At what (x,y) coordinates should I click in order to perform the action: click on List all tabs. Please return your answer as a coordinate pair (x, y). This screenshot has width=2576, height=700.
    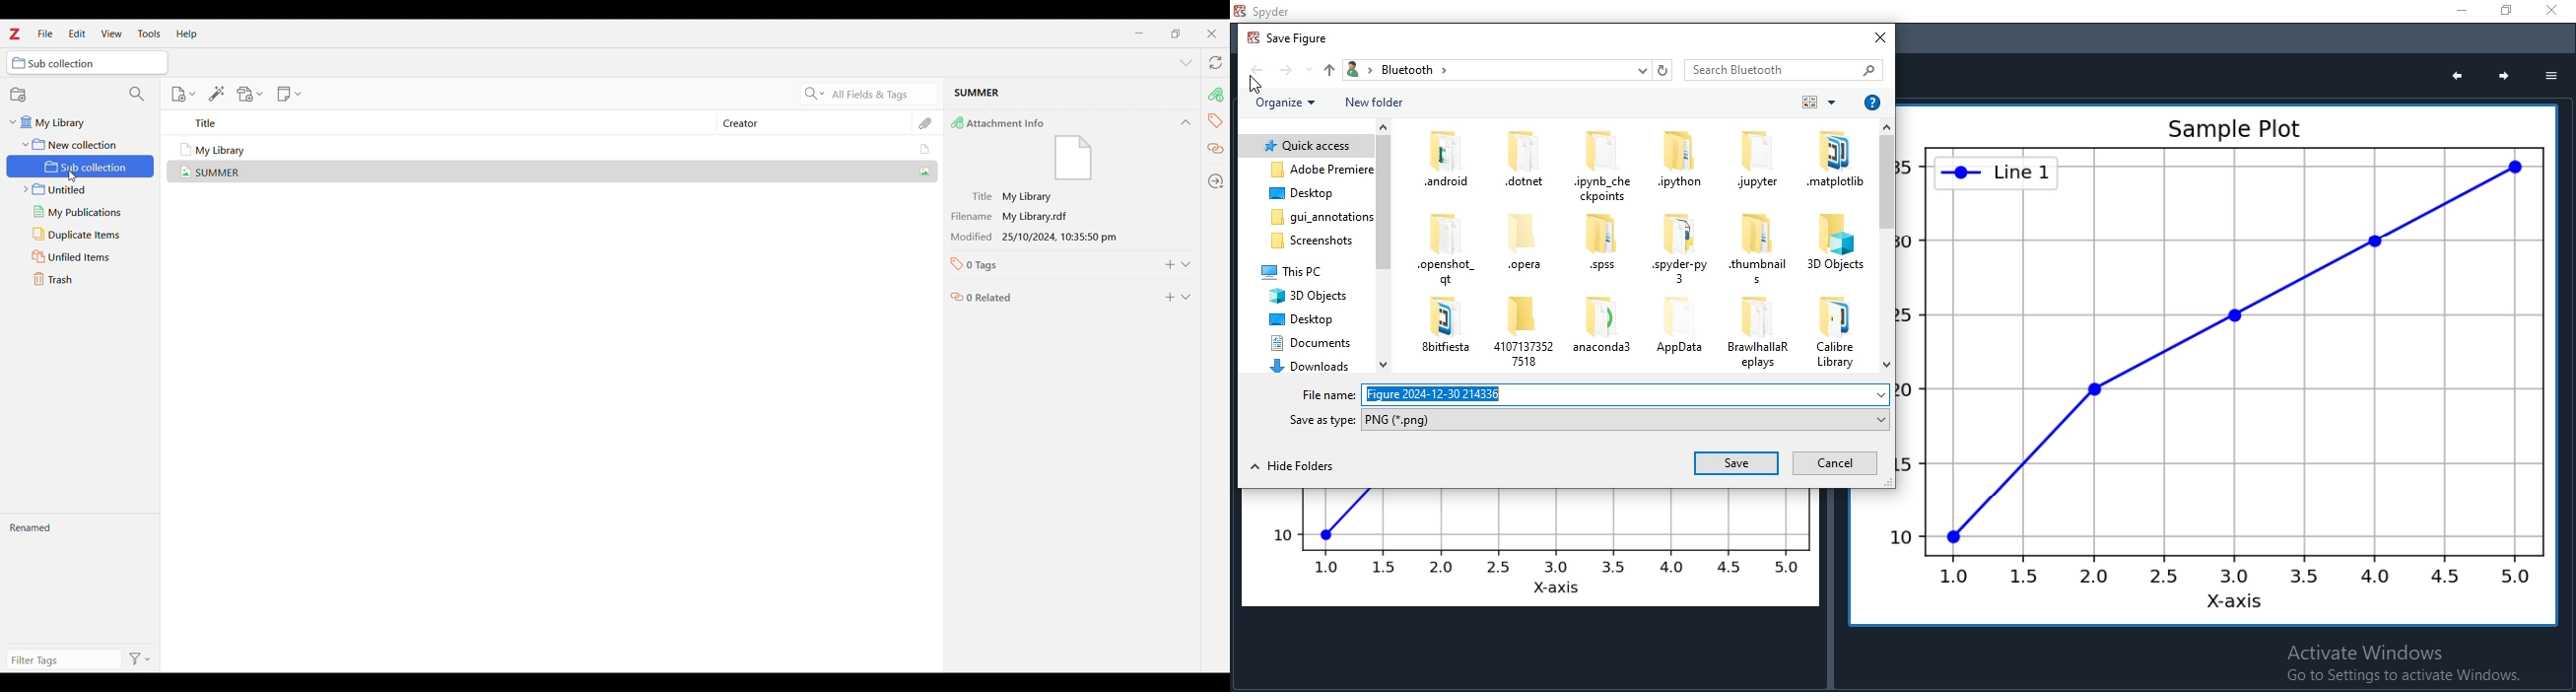
    Looking at the image, I should click on (1186, 63).